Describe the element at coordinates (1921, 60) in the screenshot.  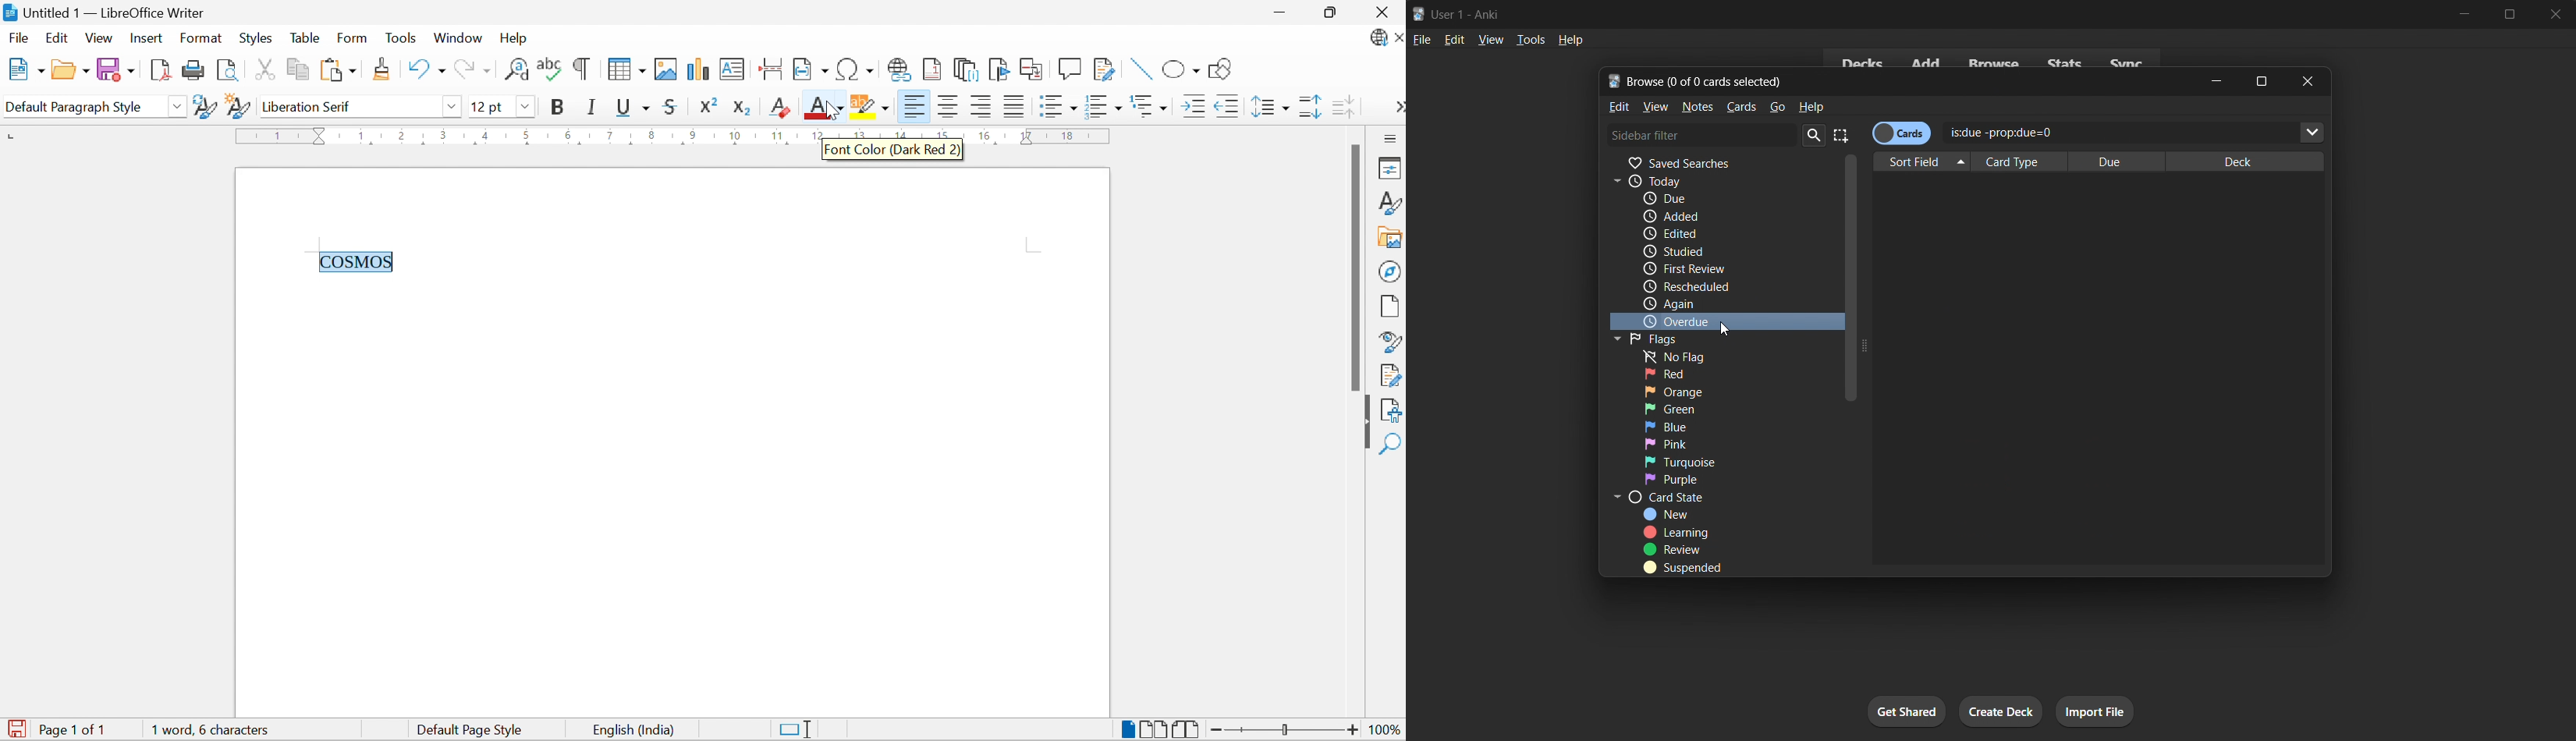
I see `` at that location.